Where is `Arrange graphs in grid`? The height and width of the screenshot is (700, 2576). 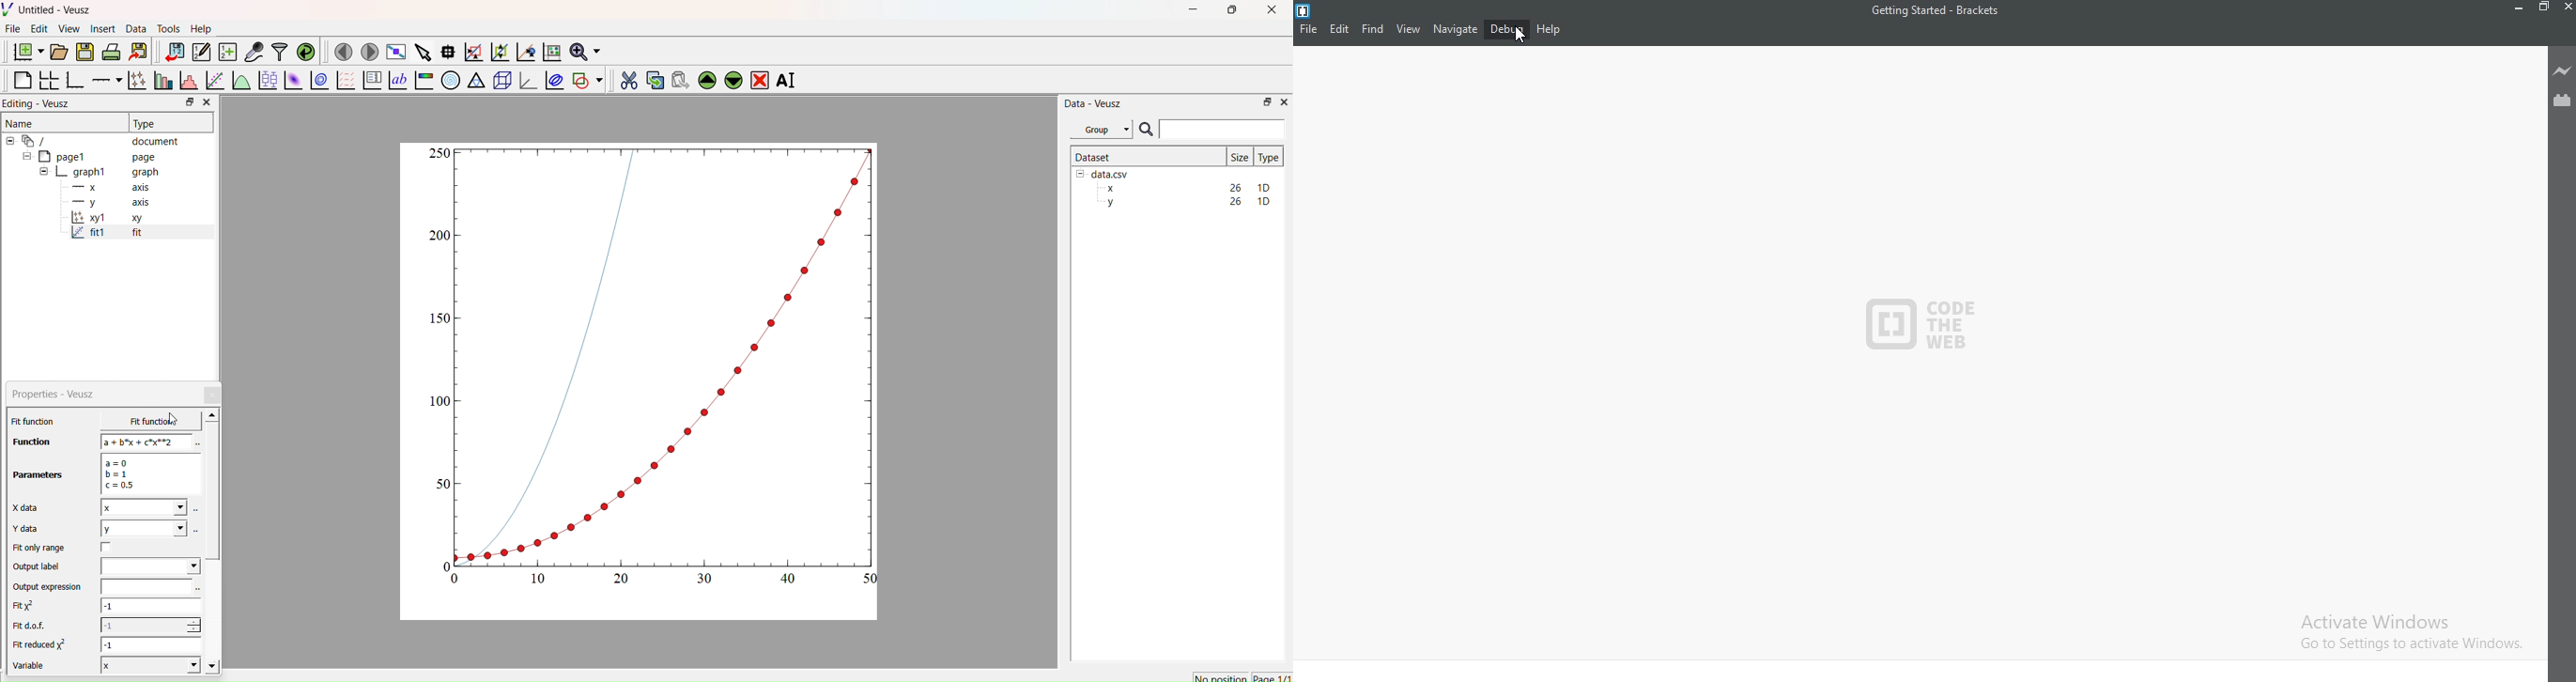 Arrange graphs in grid is located at coordinates (49, 82).